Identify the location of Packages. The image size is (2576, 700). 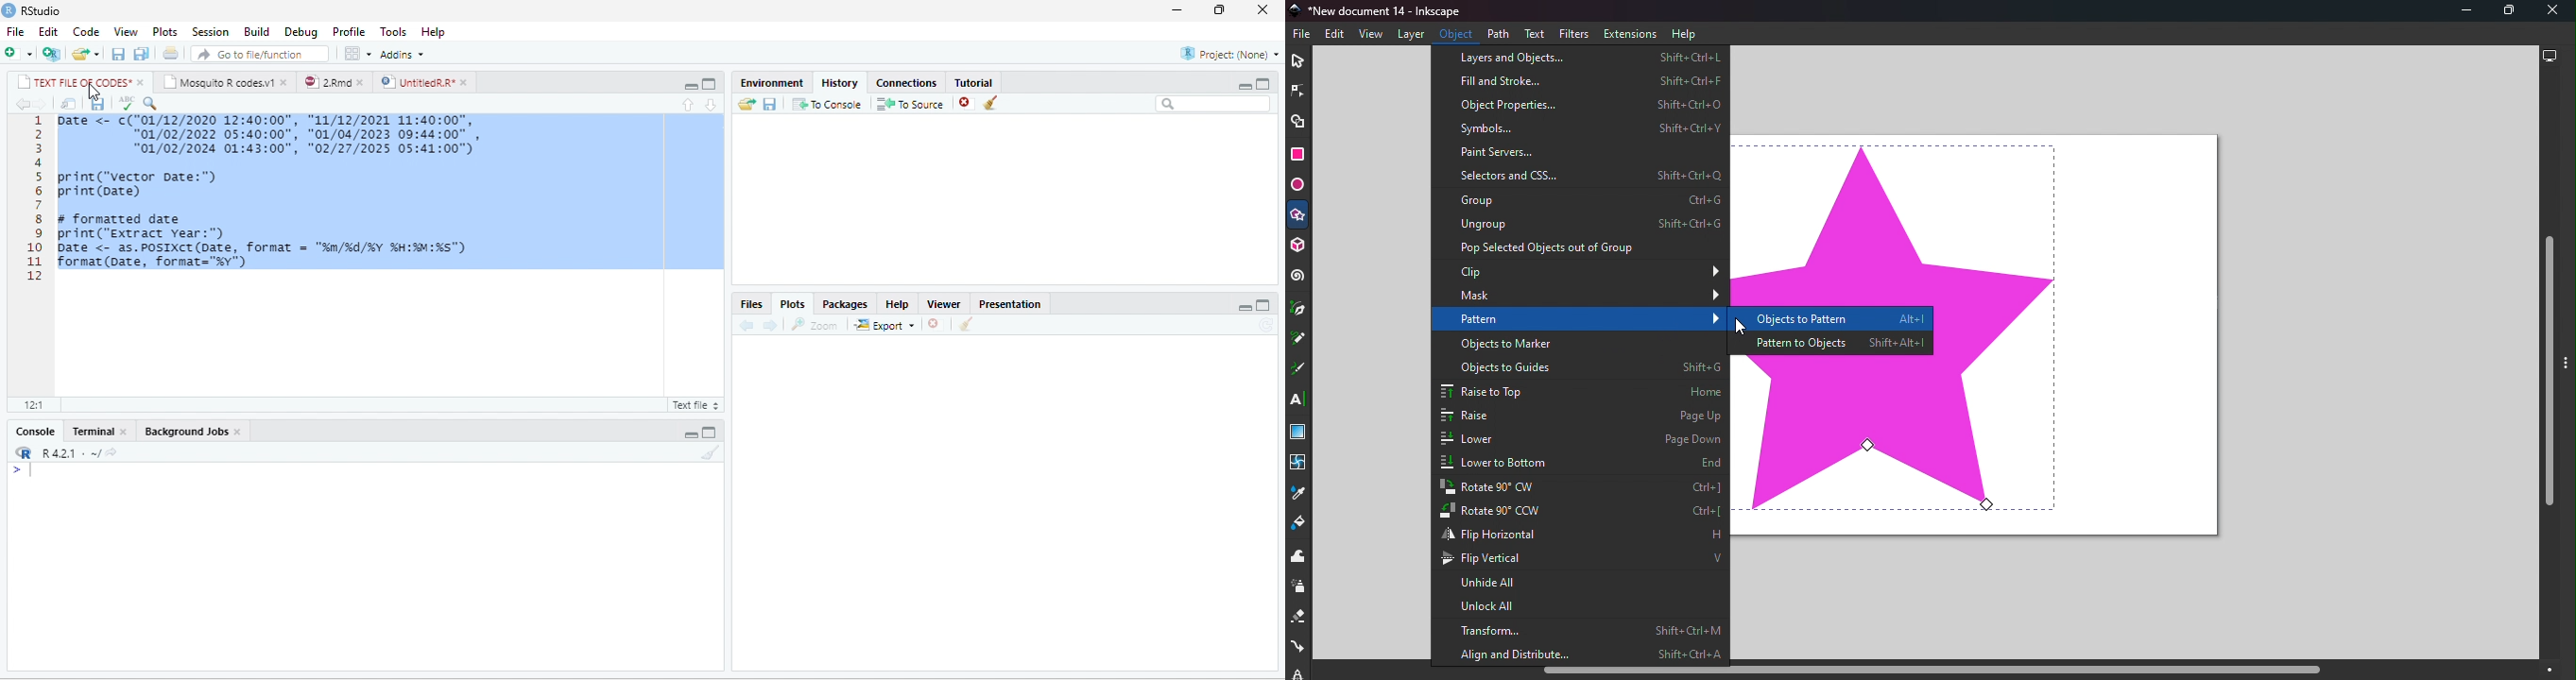
(846, 304).